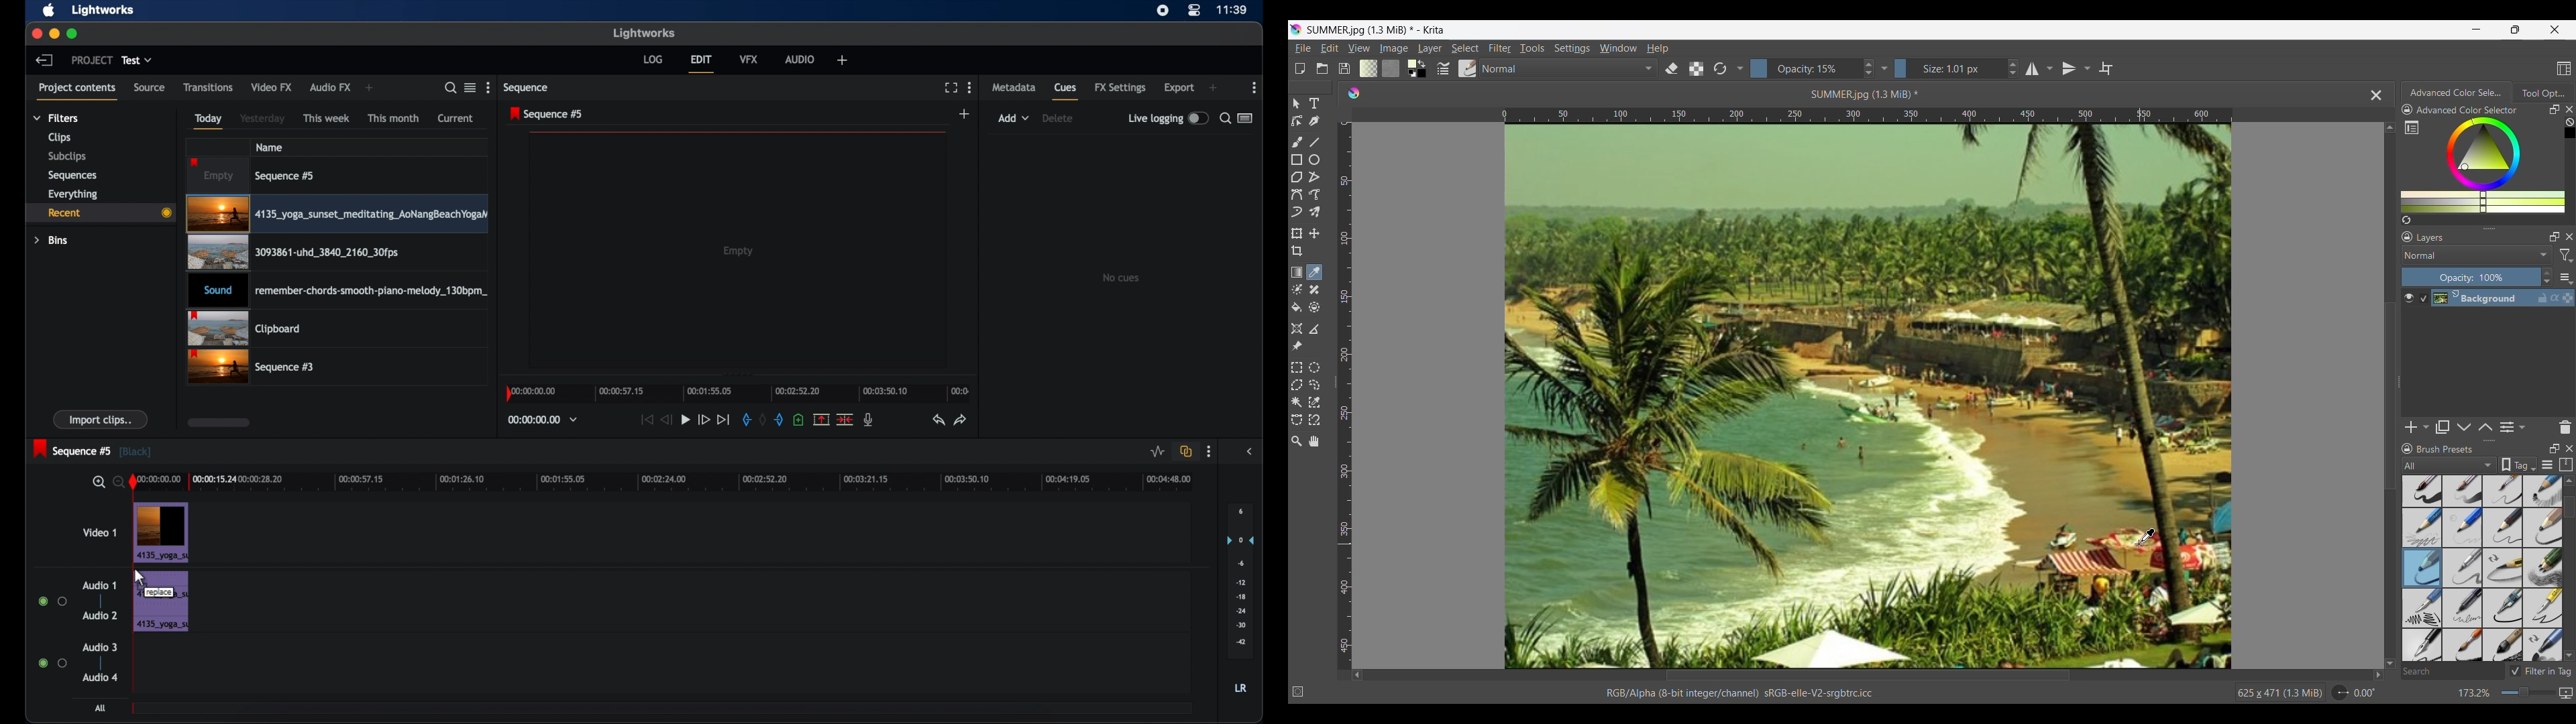  What do you see at coordinates (1224, 119) in the screenshot?
I see `search` at bounding box center [1224, 119].